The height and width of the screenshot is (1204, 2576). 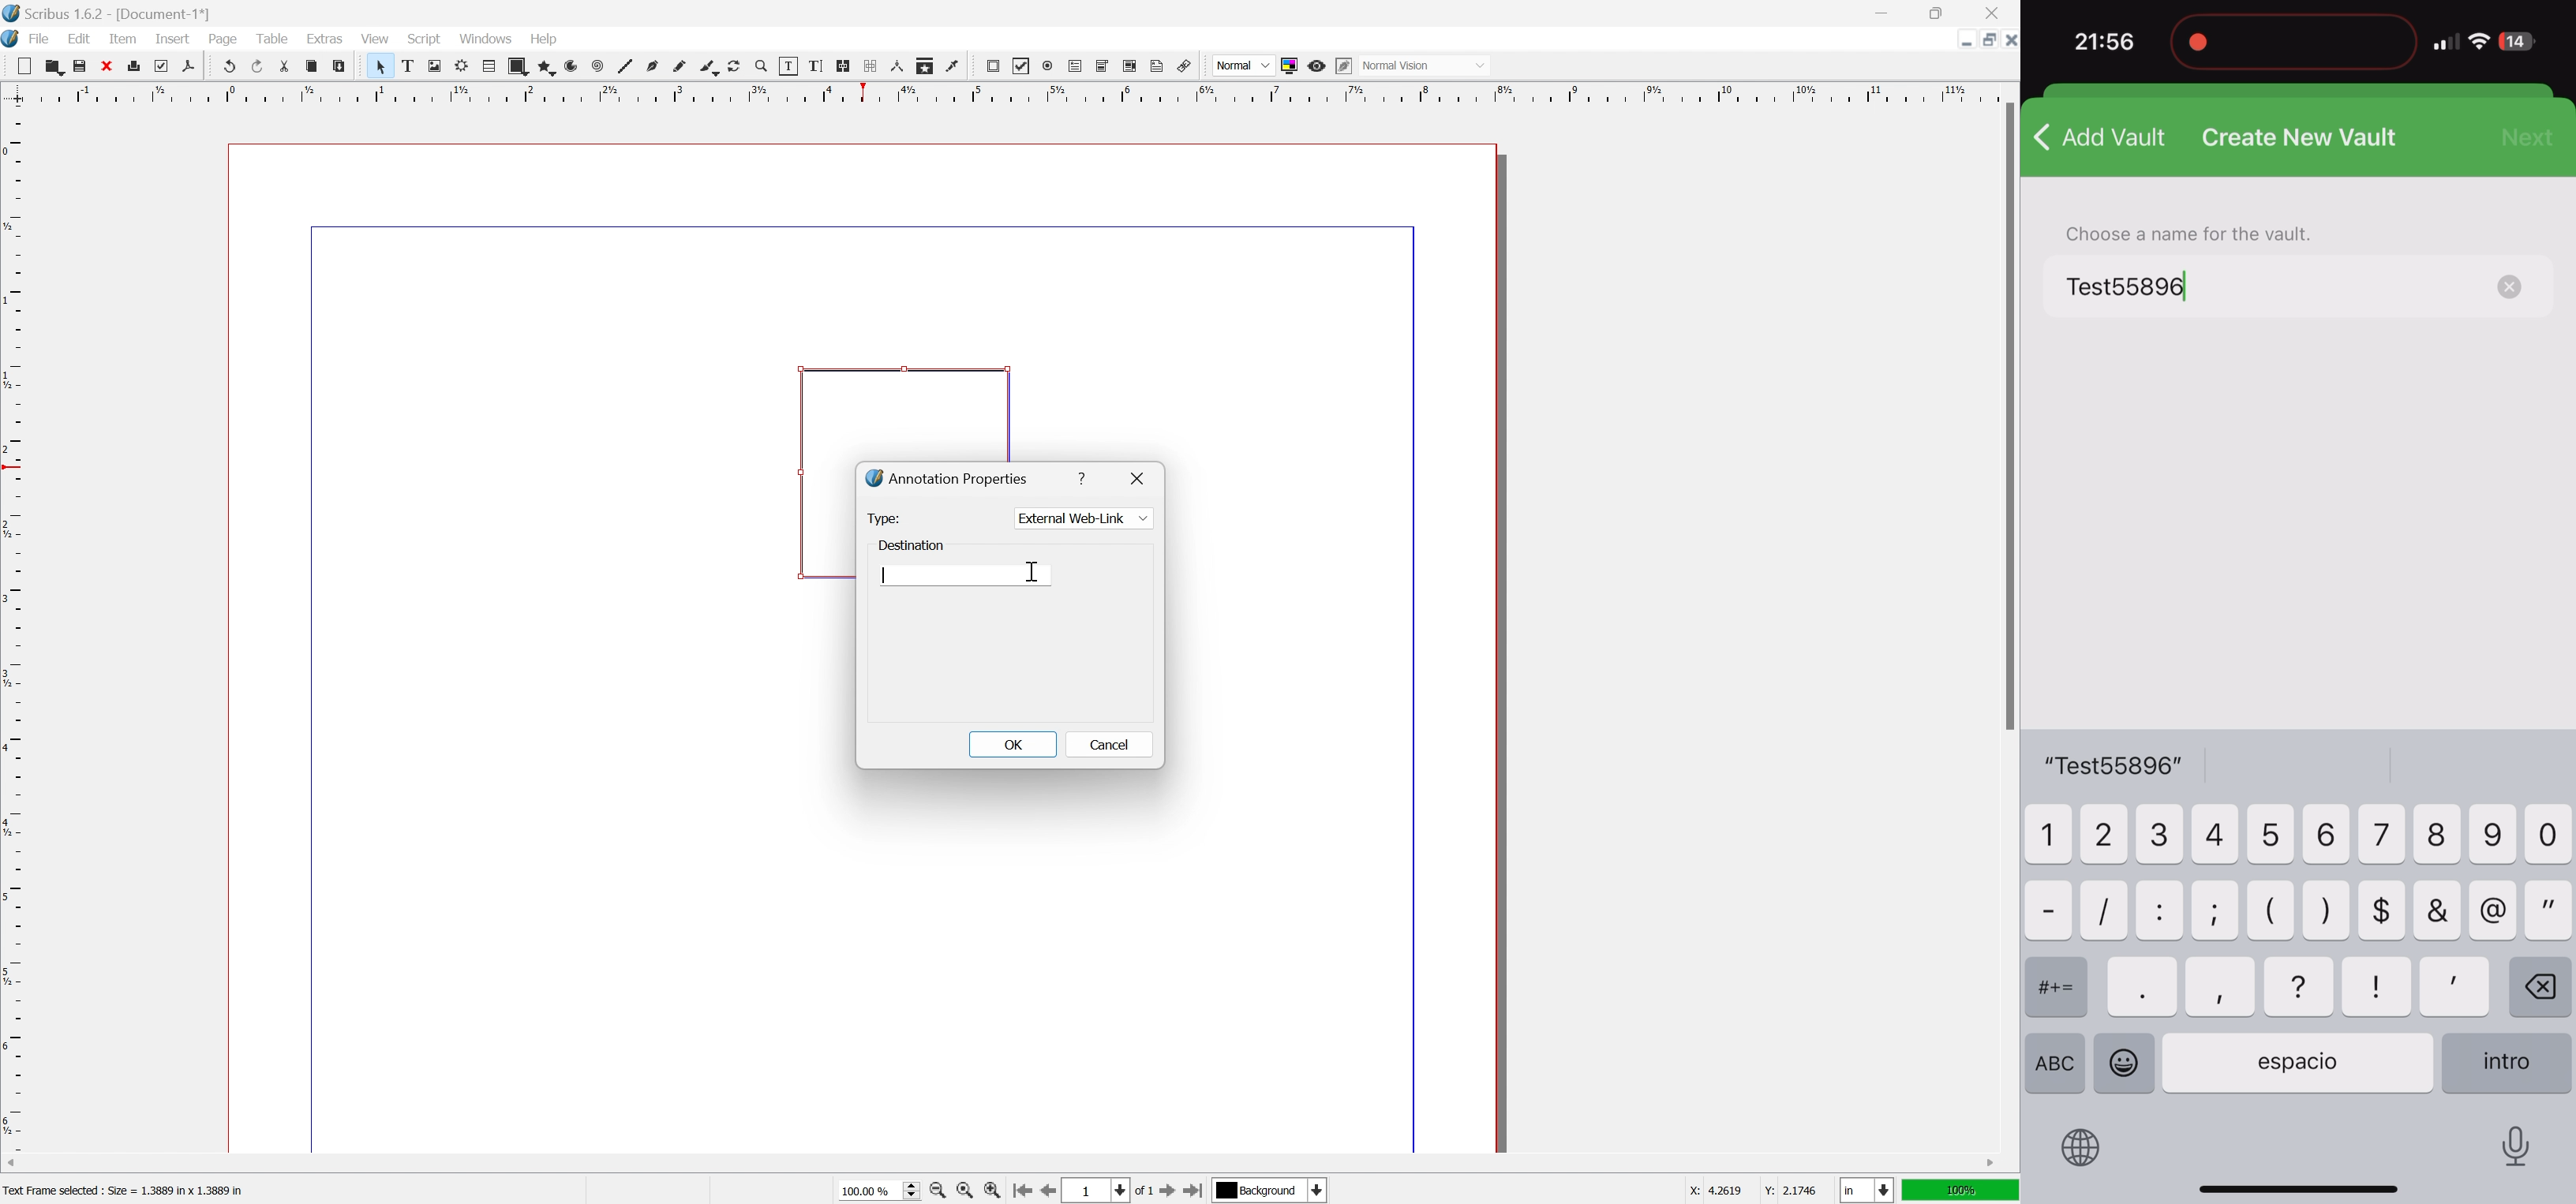 What do you see at coordinates (653, 66) in the screenshot?
I see `bezier curve` at bounding box center [653, 66].